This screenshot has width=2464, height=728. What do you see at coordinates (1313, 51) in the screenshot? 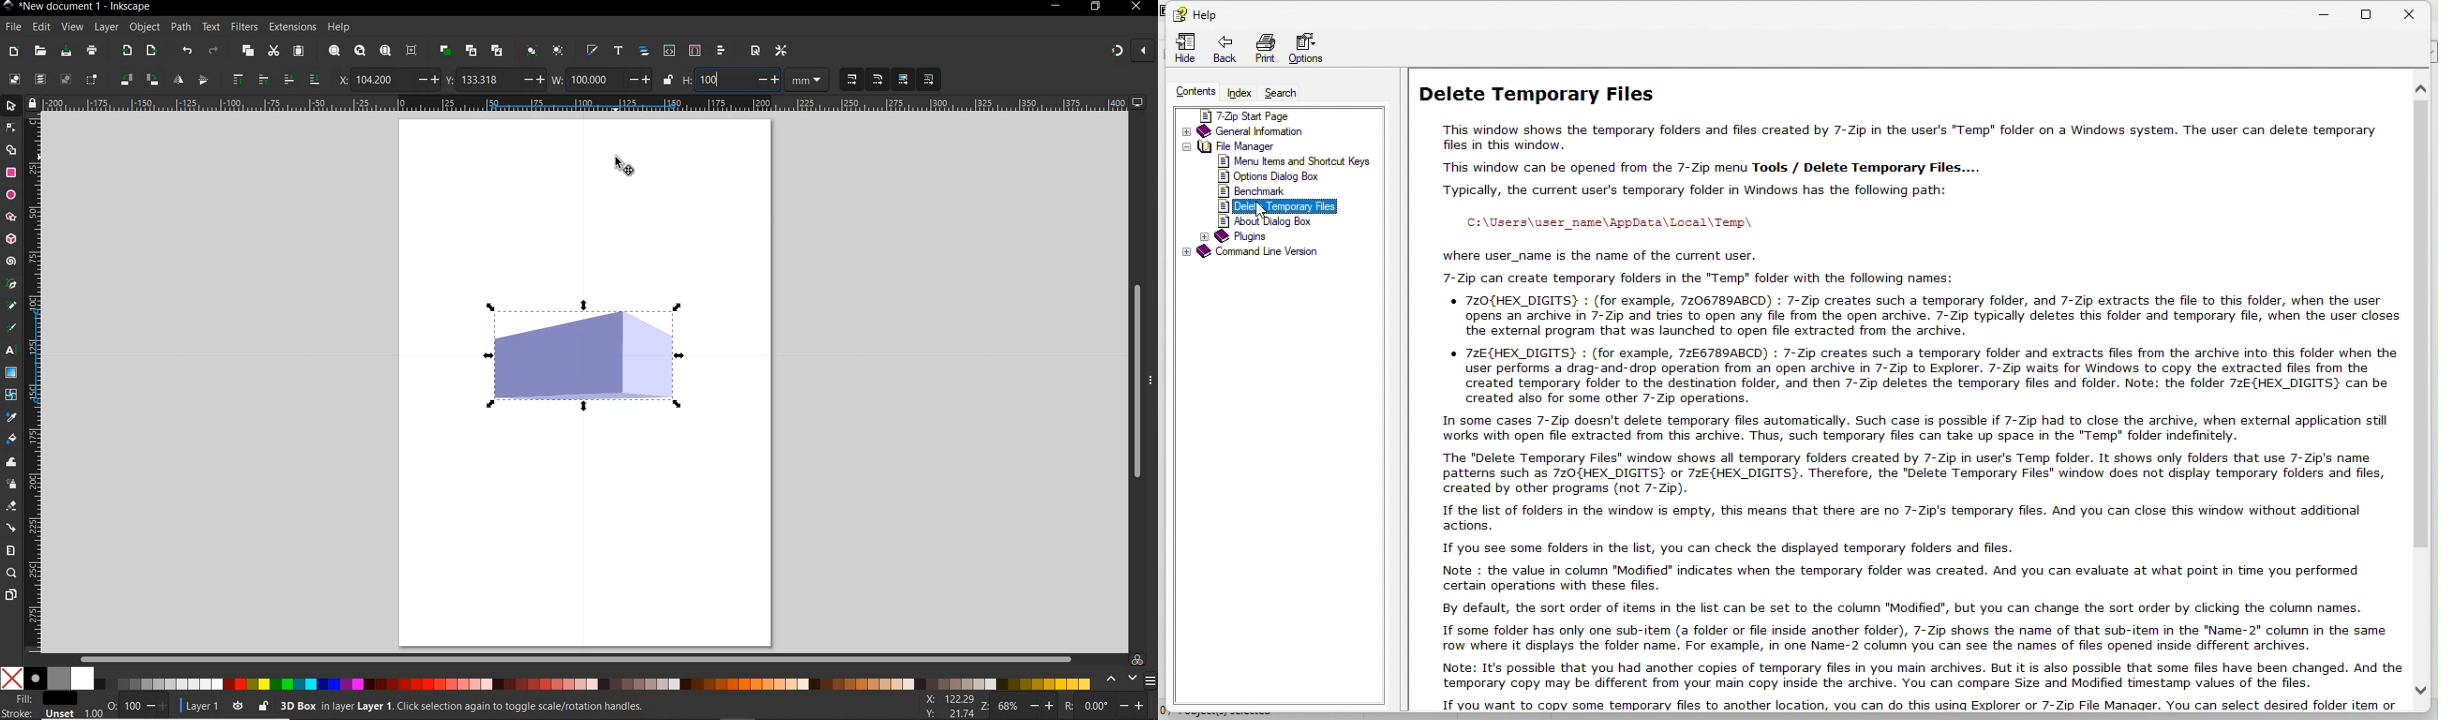
I see `options` at bounding box center [1313, 51].